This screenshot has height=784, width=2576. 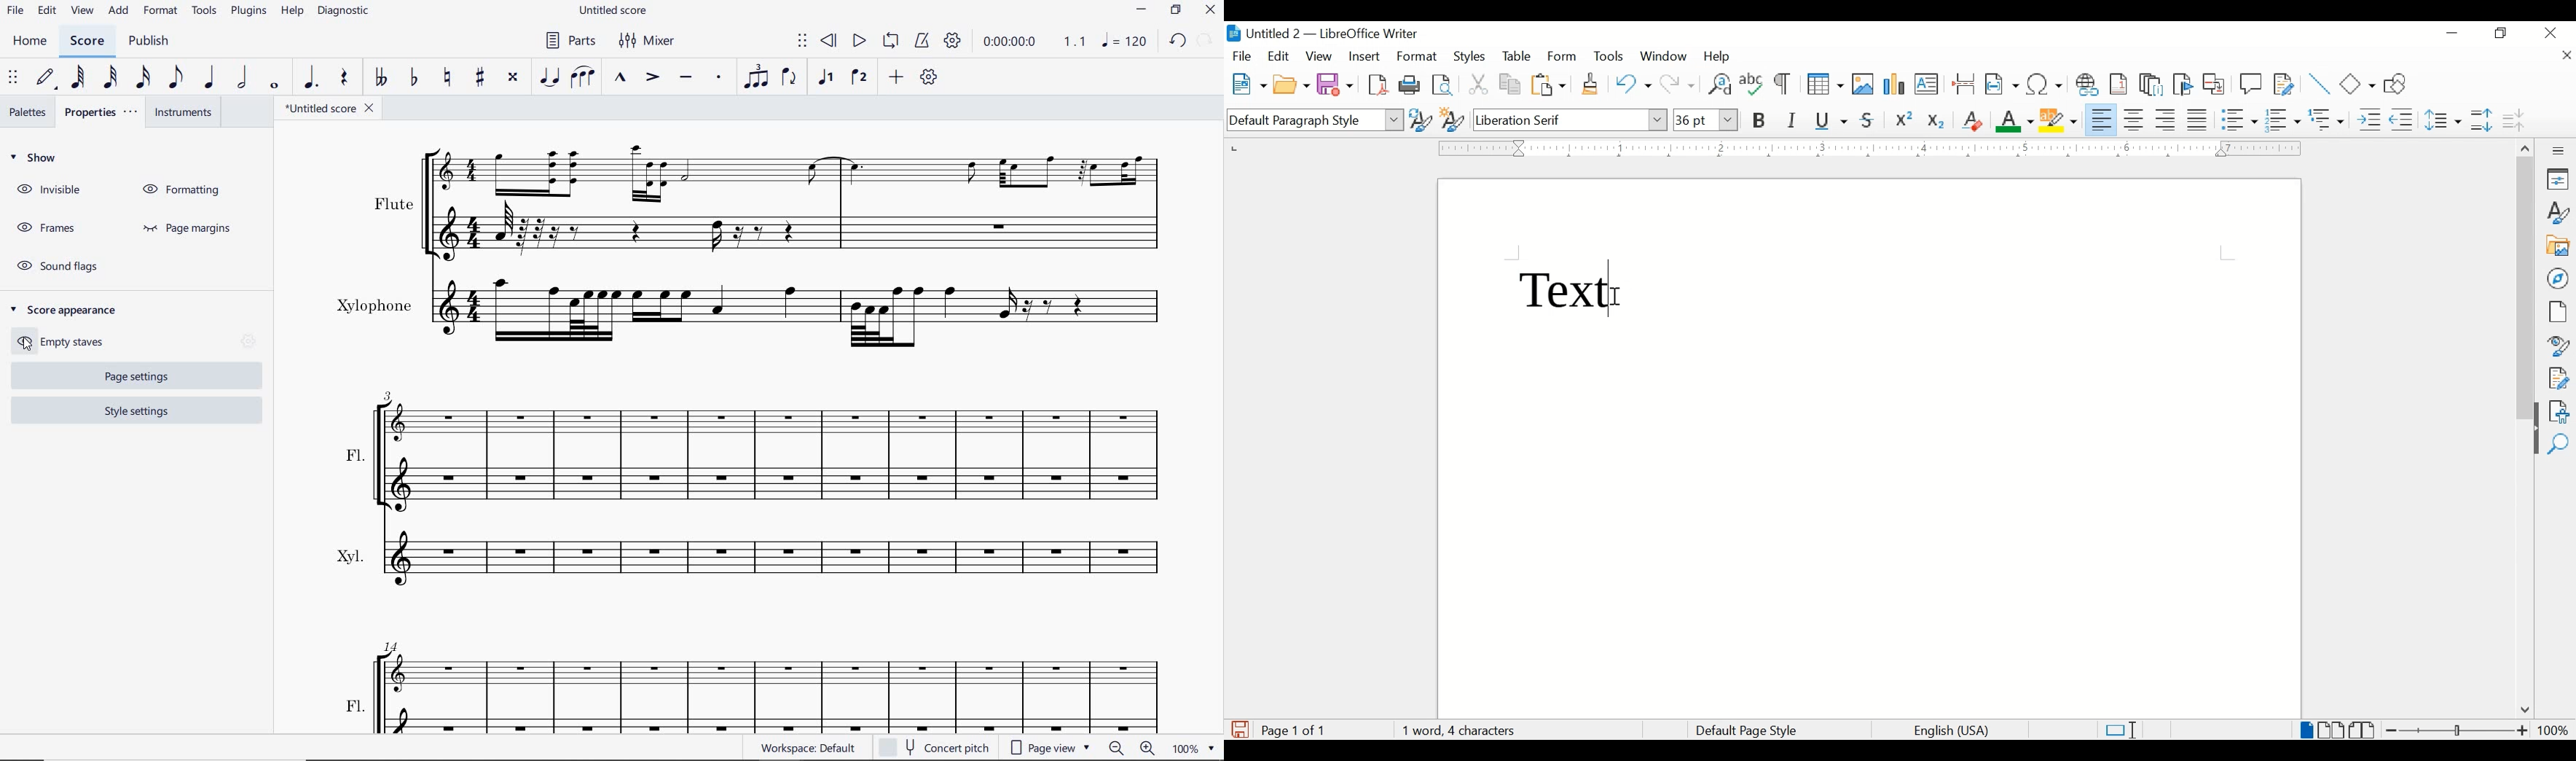 I want to click on bold, so click(x=1760, y=121).